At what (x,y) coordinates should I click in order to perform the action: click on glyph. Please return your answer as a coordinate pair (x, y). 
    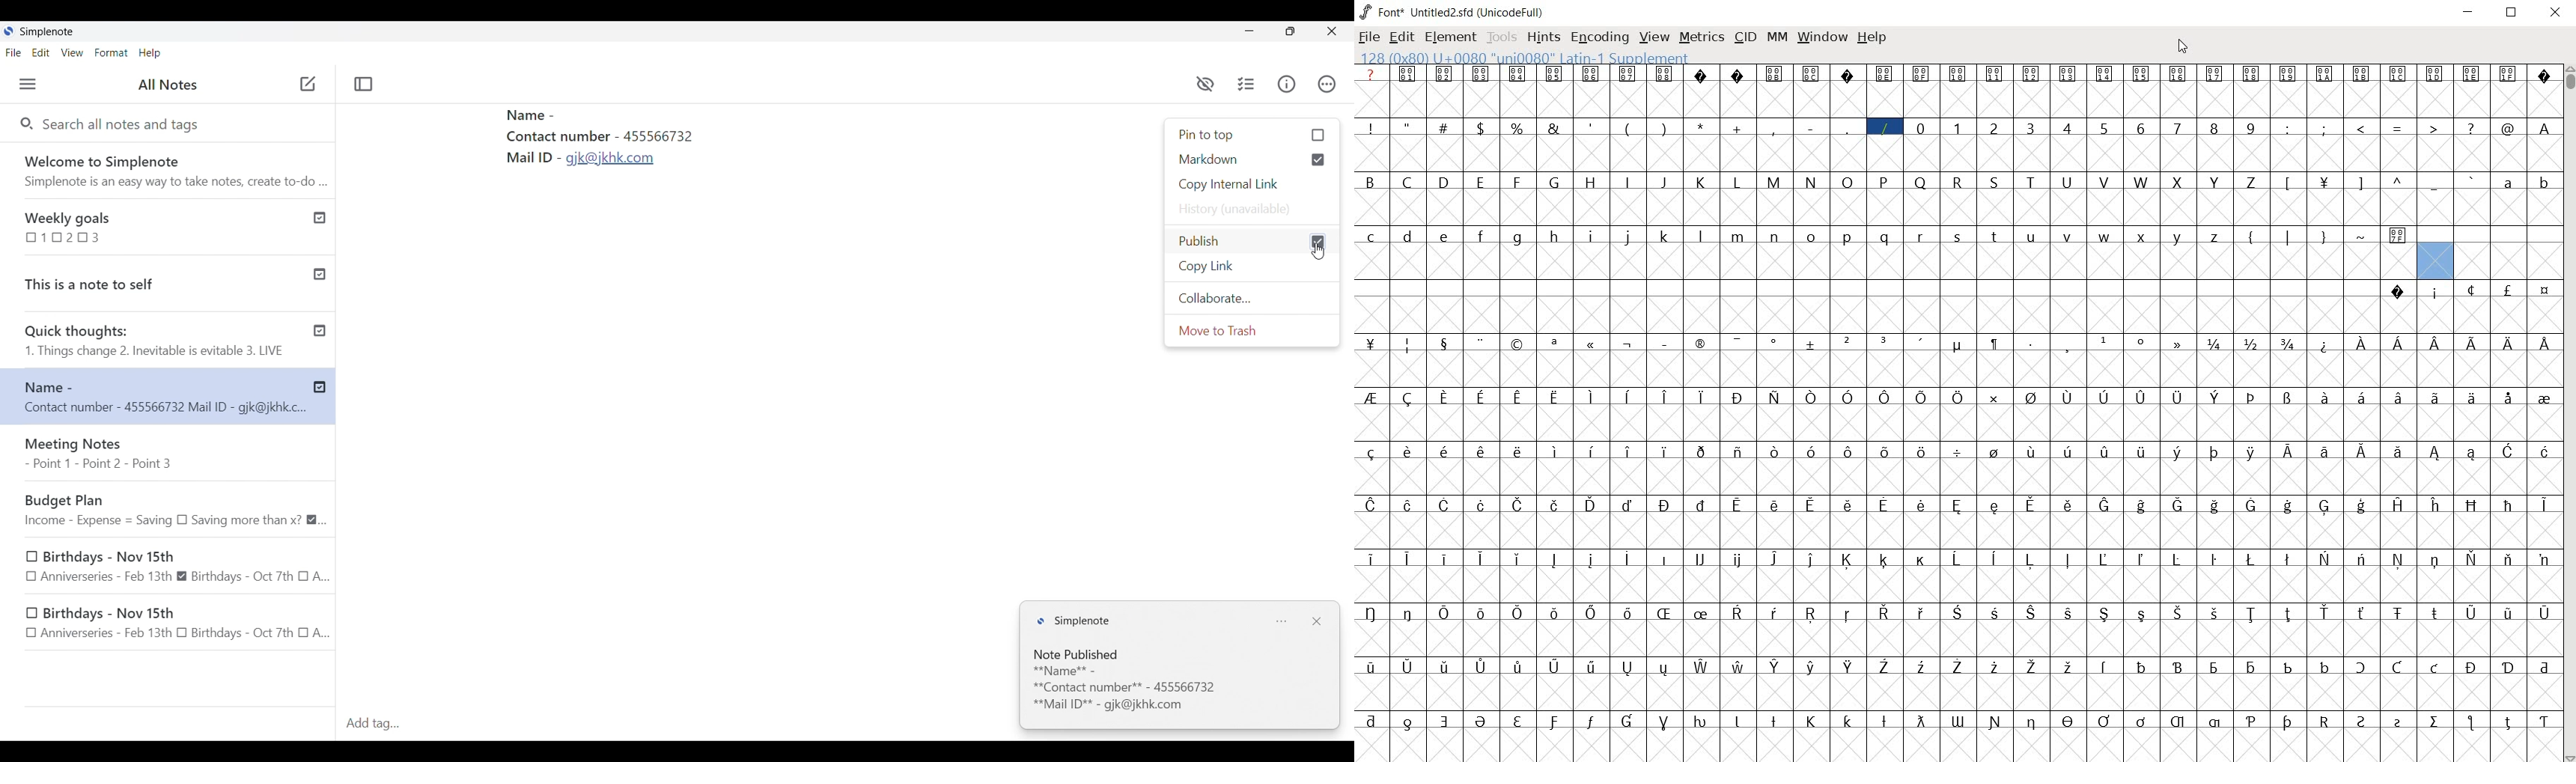
    Looking at the image, I should click on (1884, 722).